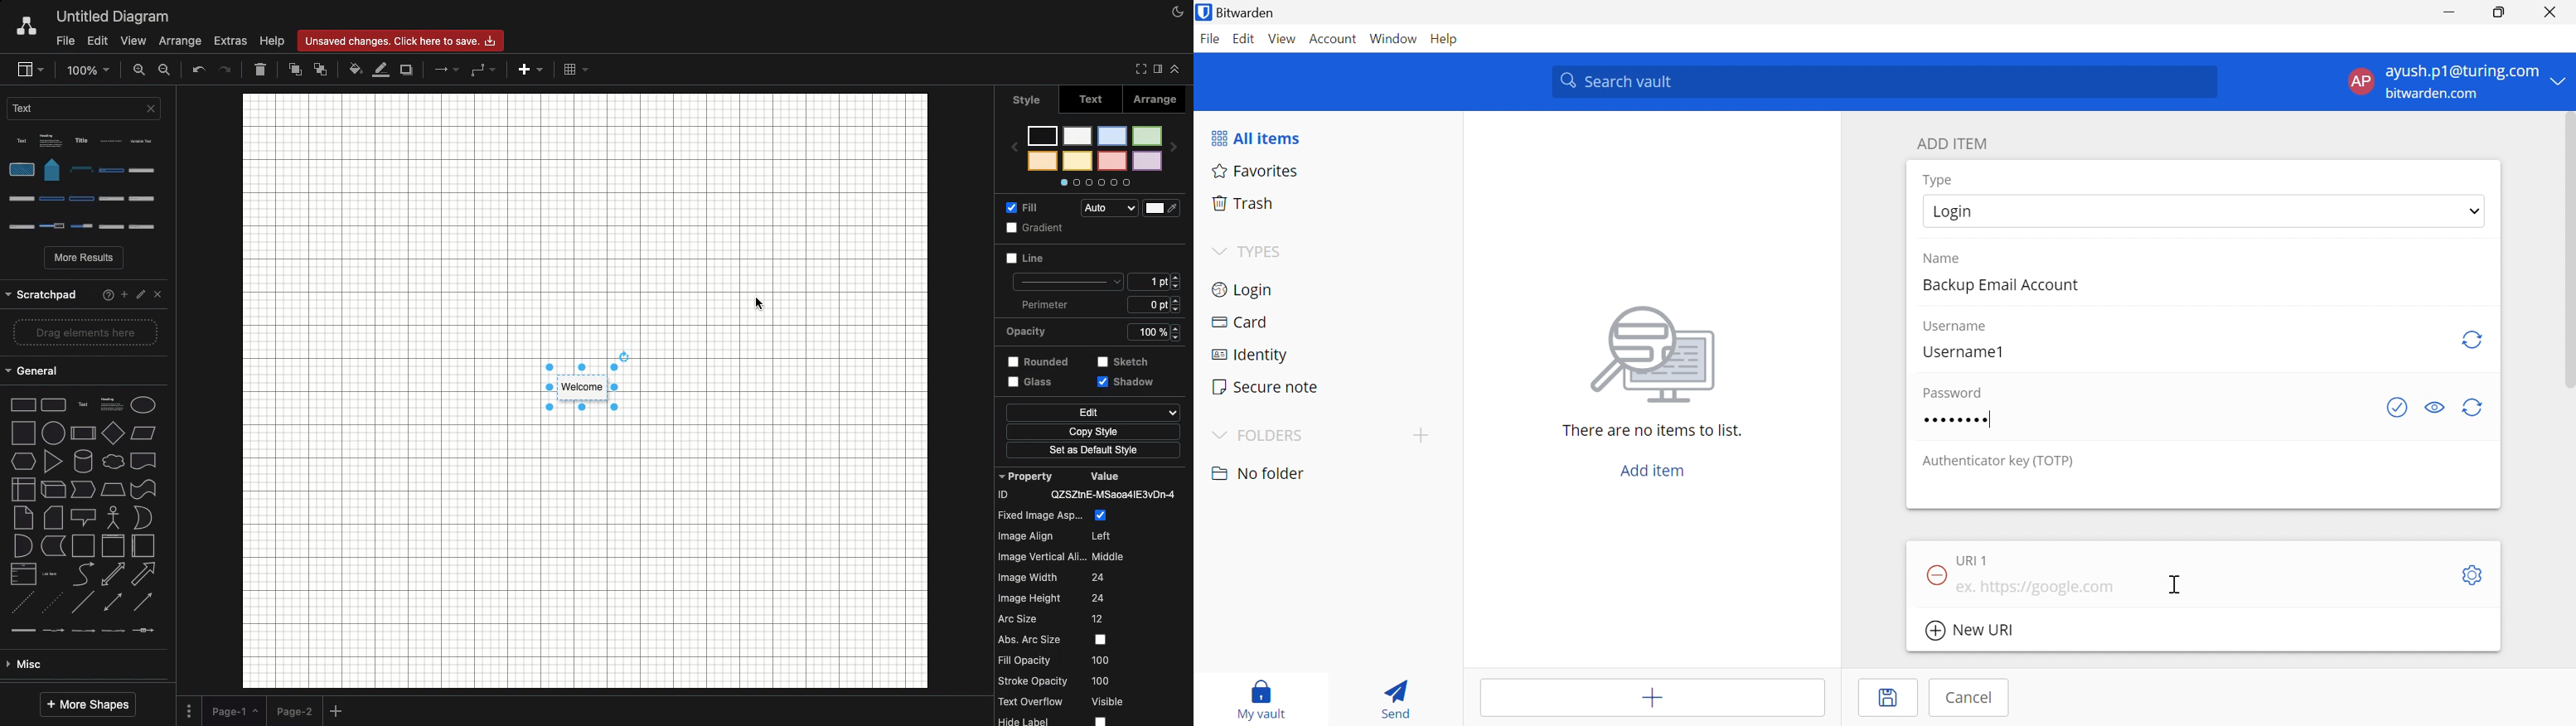  I want to click on Cursor, so click(2177, 585).